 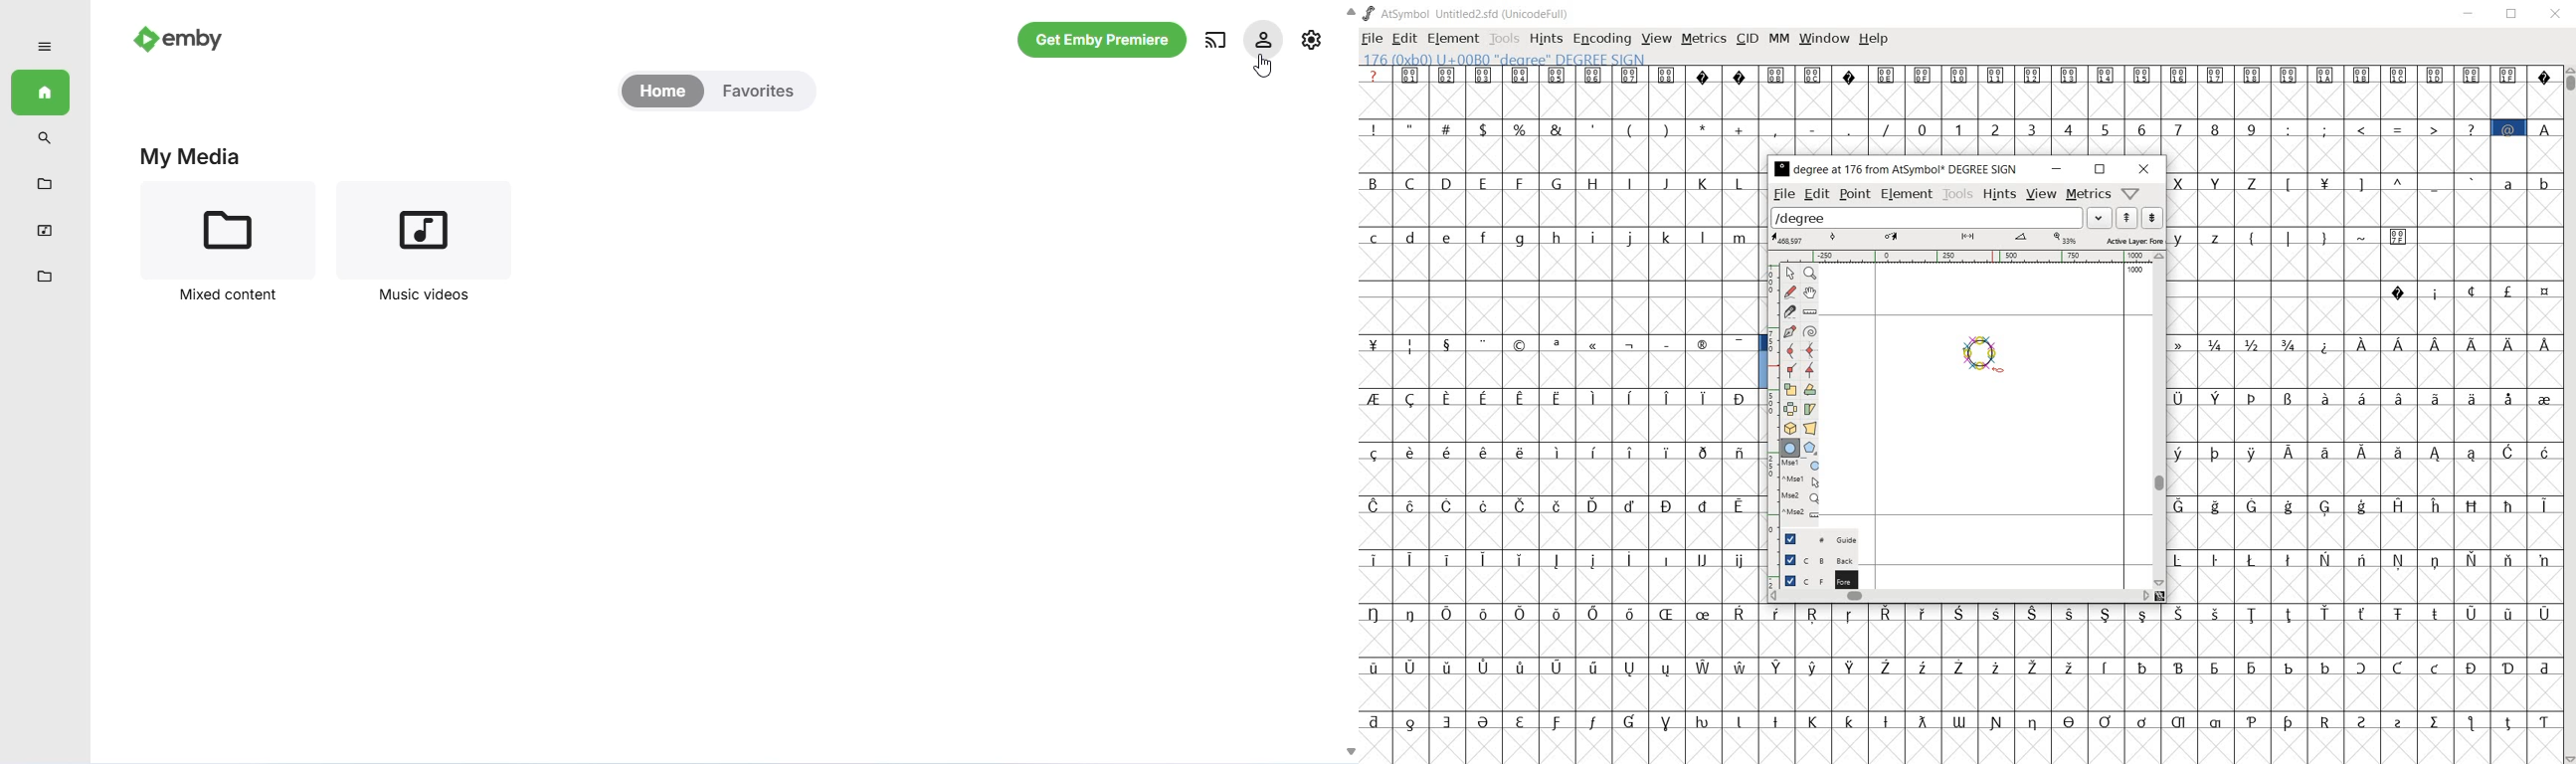 What do you see at coordinates (1788, 428) in the screenshot?
I see `rotate the selection in 3D and project back to plane` at bounding box center [1788, 428].